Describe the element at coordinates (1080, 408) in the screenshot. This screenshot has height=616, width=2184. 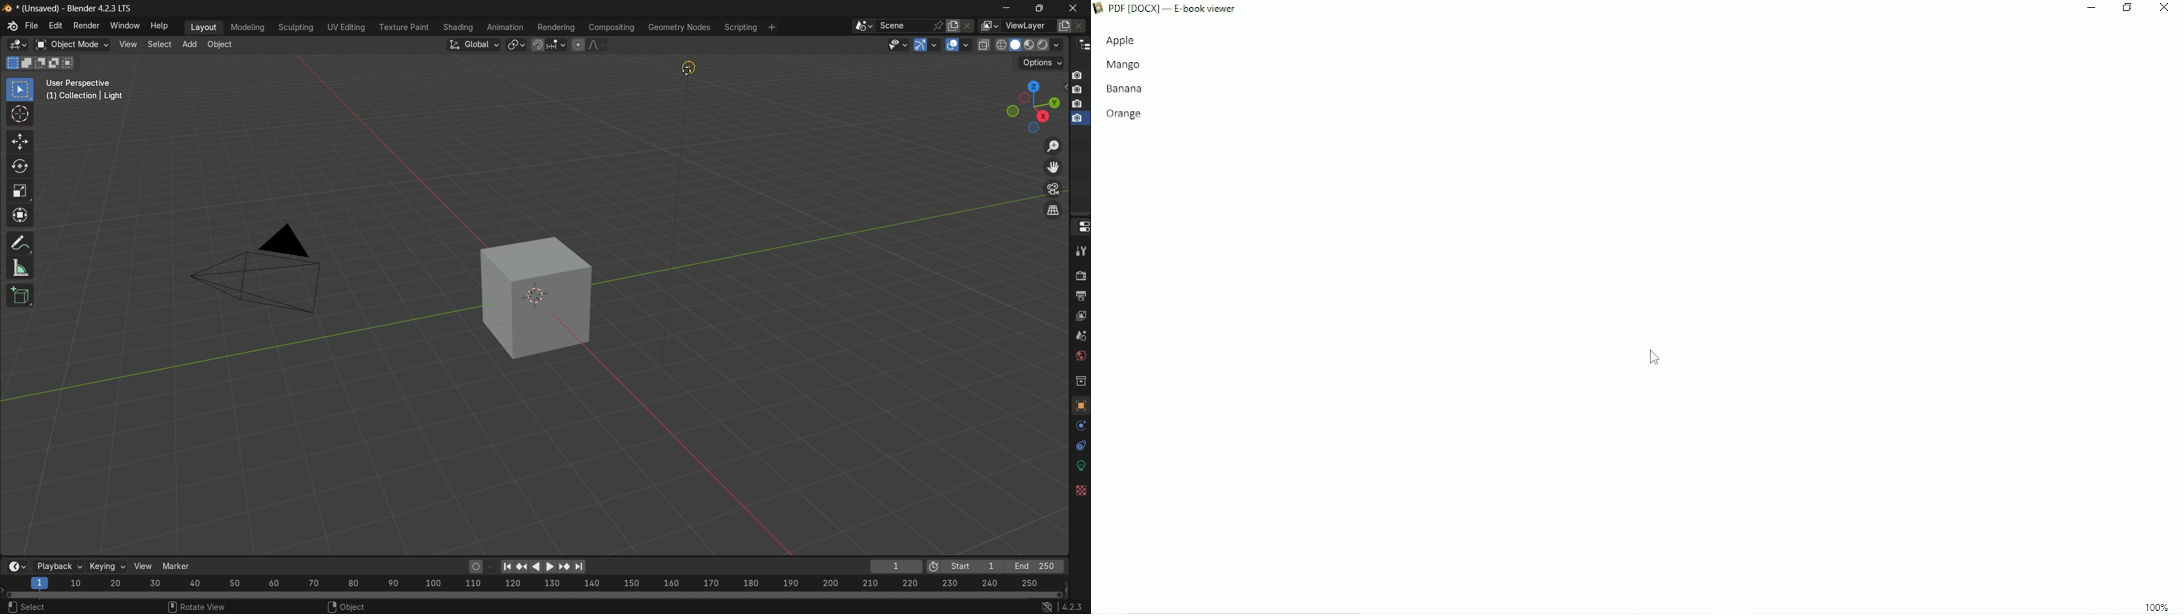
I see `object` at that location.